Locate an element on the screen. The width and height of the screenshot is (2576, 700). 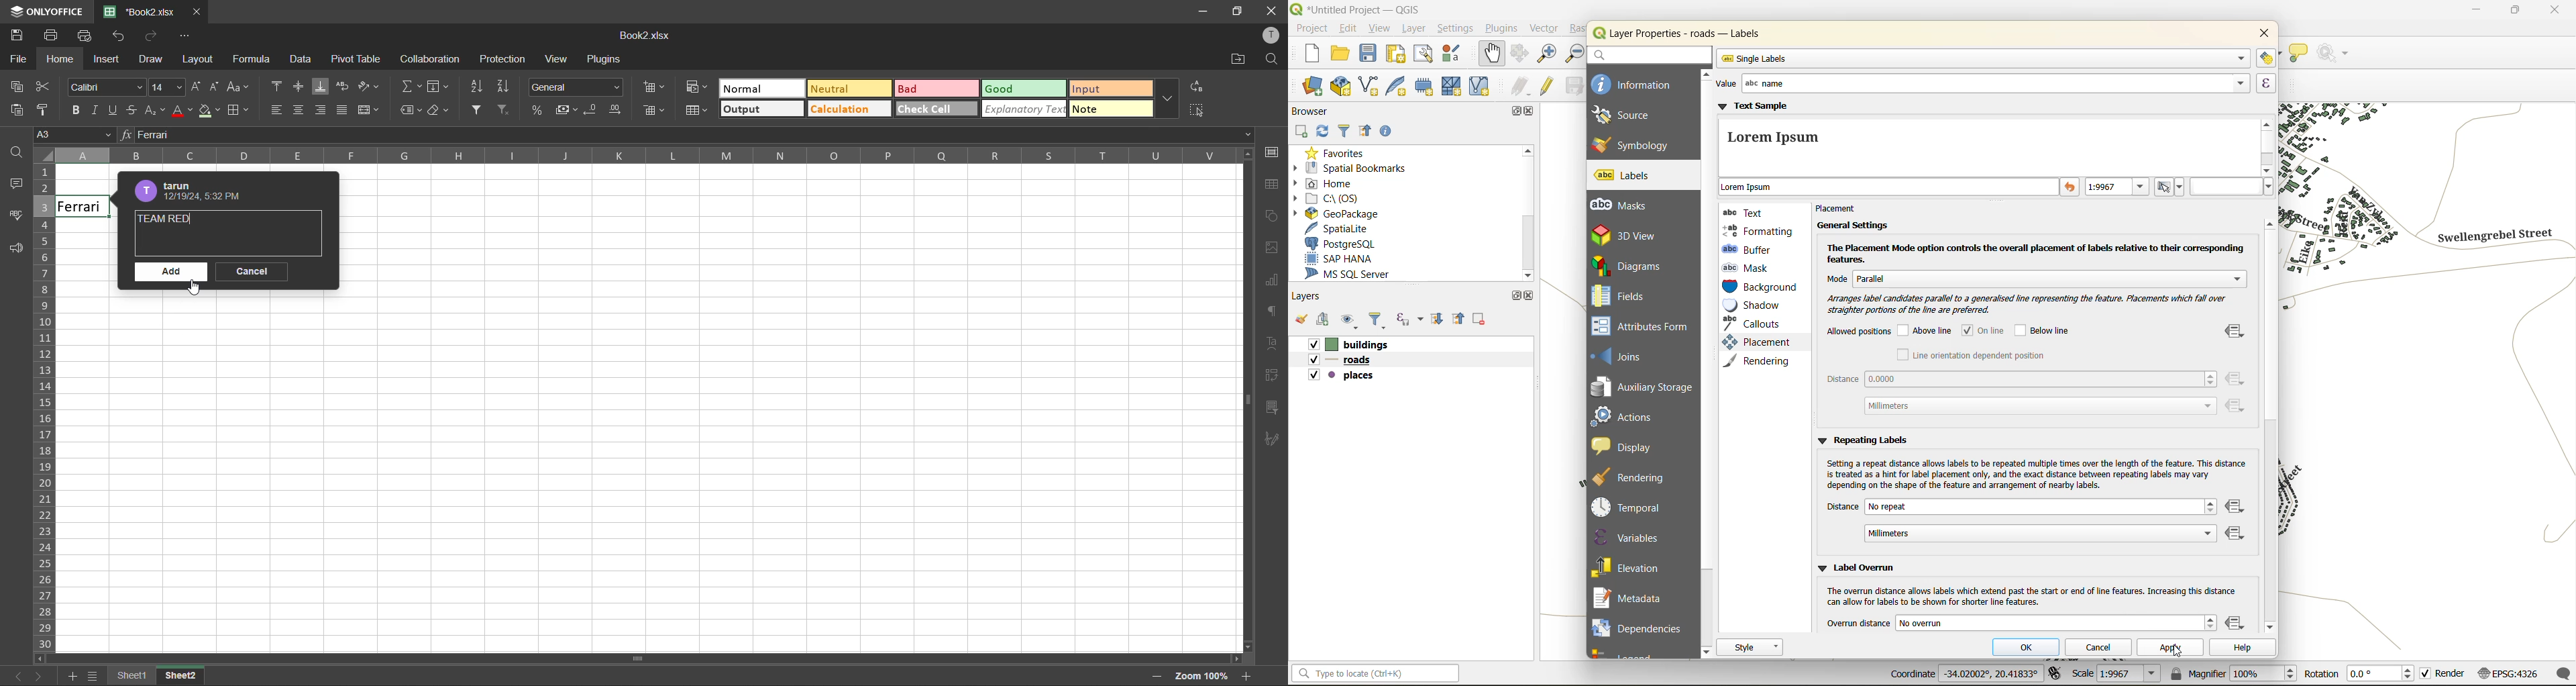
calculation is located at coordinates (849, 110).